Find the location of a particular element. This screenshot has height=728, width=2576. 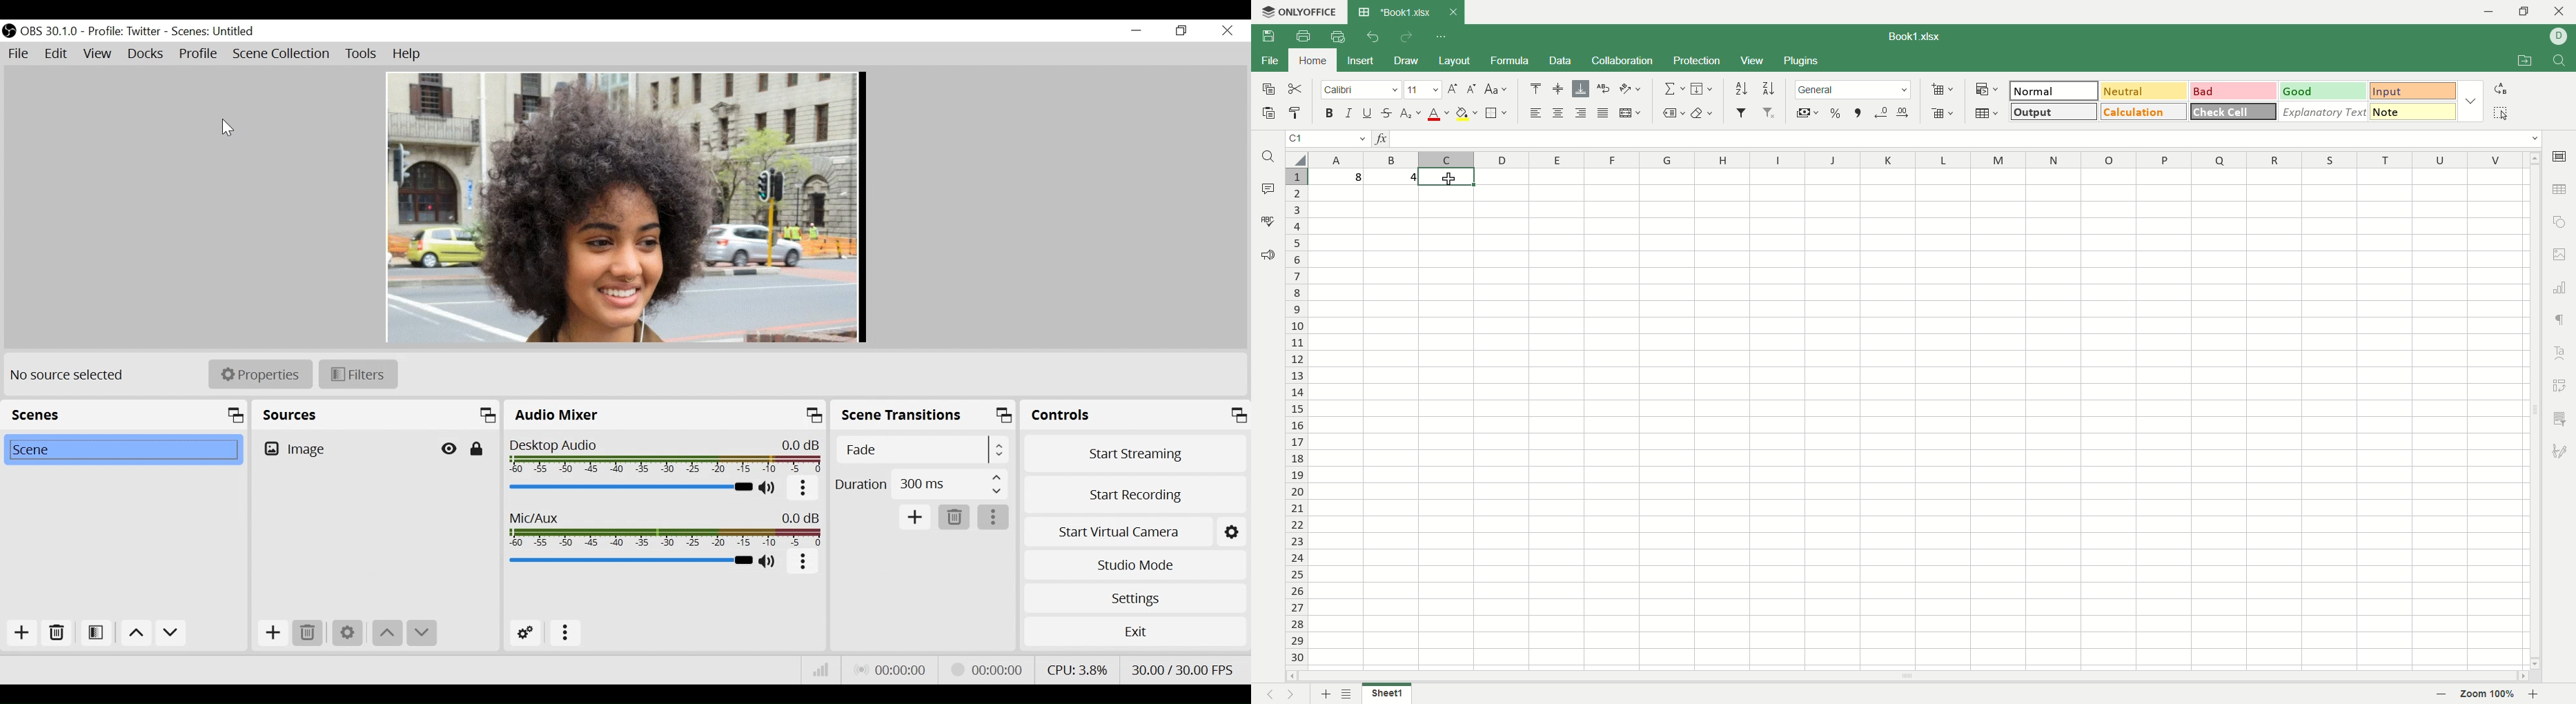

slicer settings is located at coordinates (2560, 420).